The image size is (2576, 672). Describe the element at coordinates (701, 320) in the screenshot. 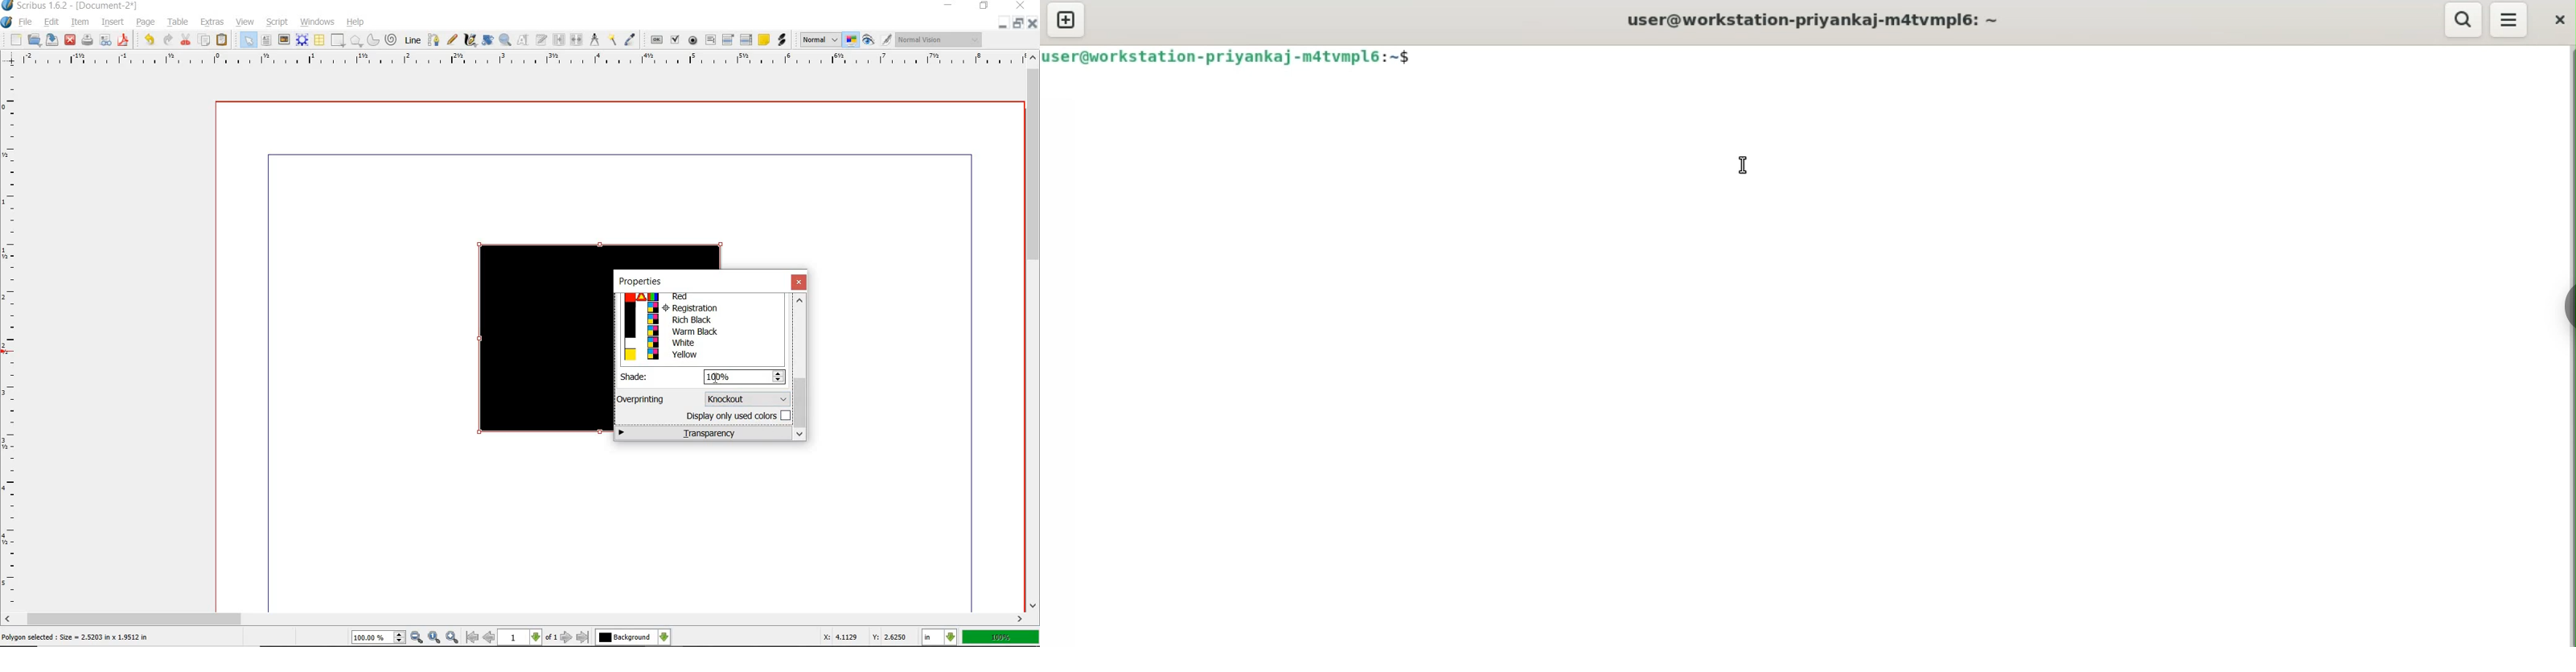

I see `Rich Black` at that location.